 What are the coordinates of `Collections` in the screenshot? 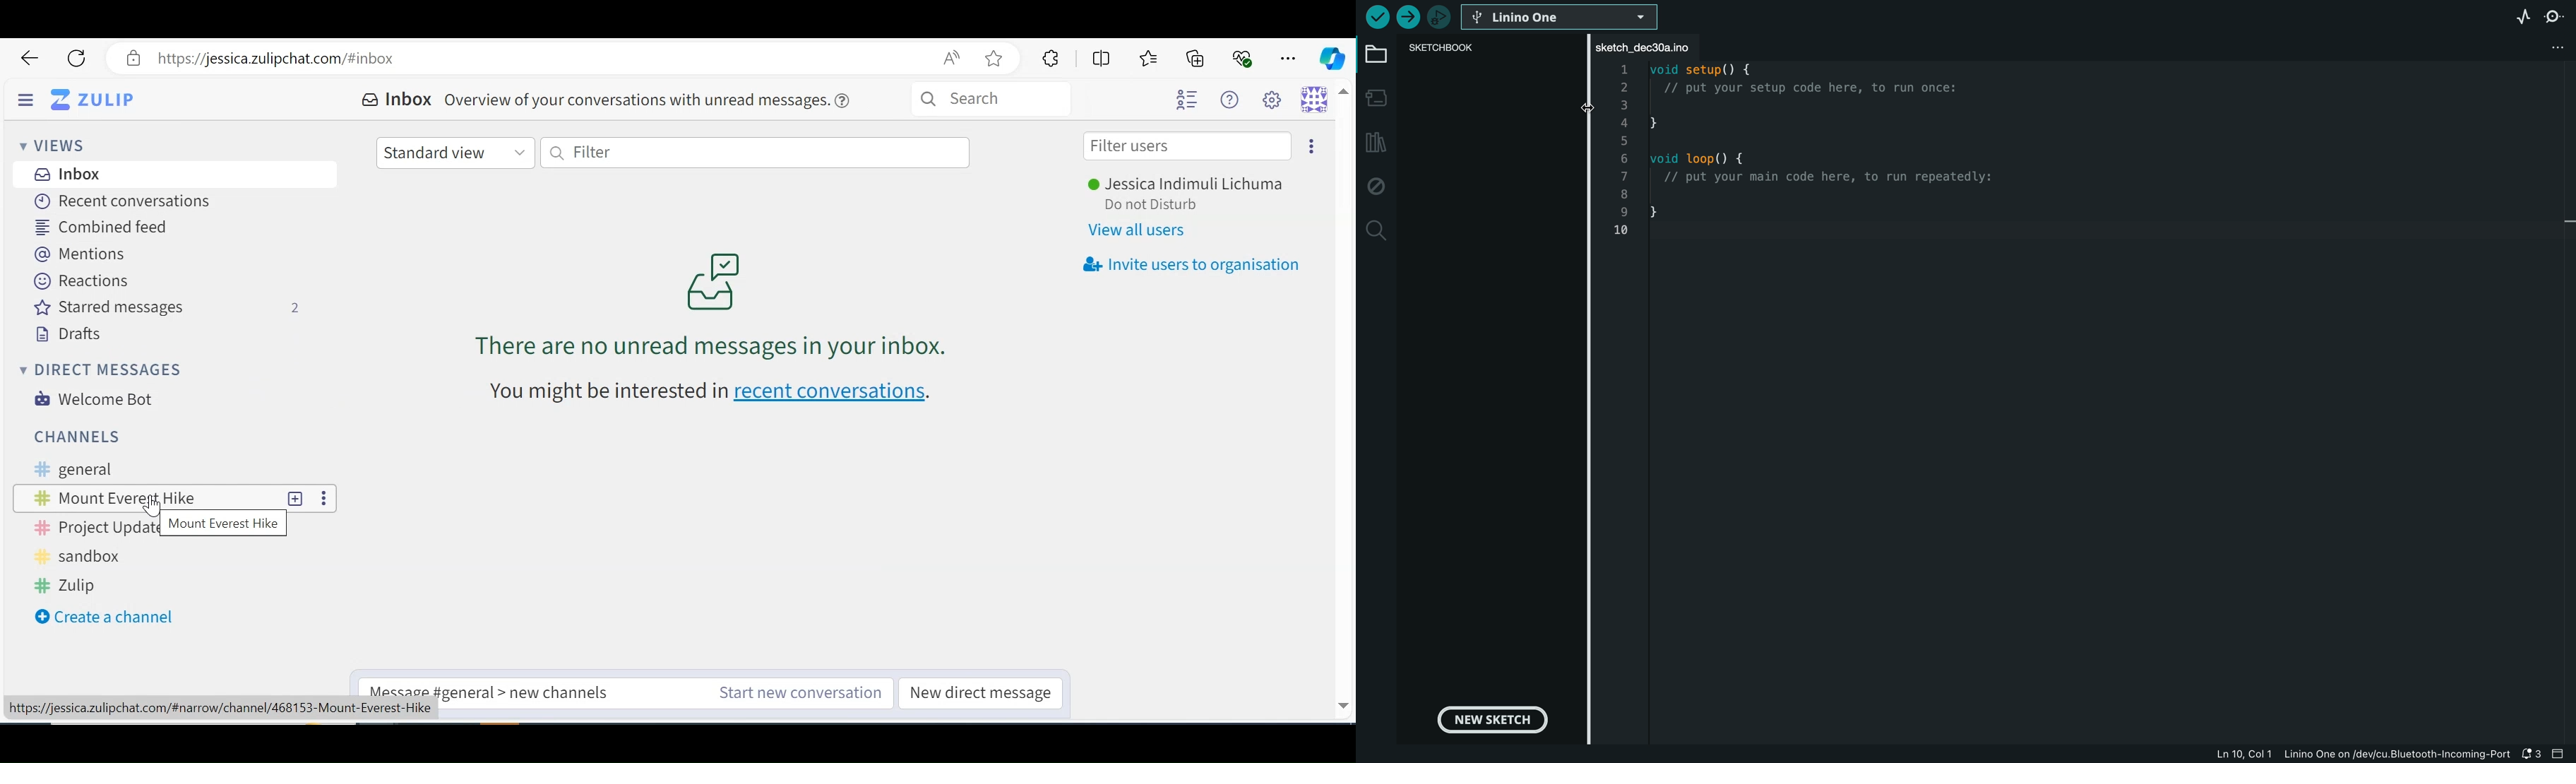 It's located at (1198, 57).